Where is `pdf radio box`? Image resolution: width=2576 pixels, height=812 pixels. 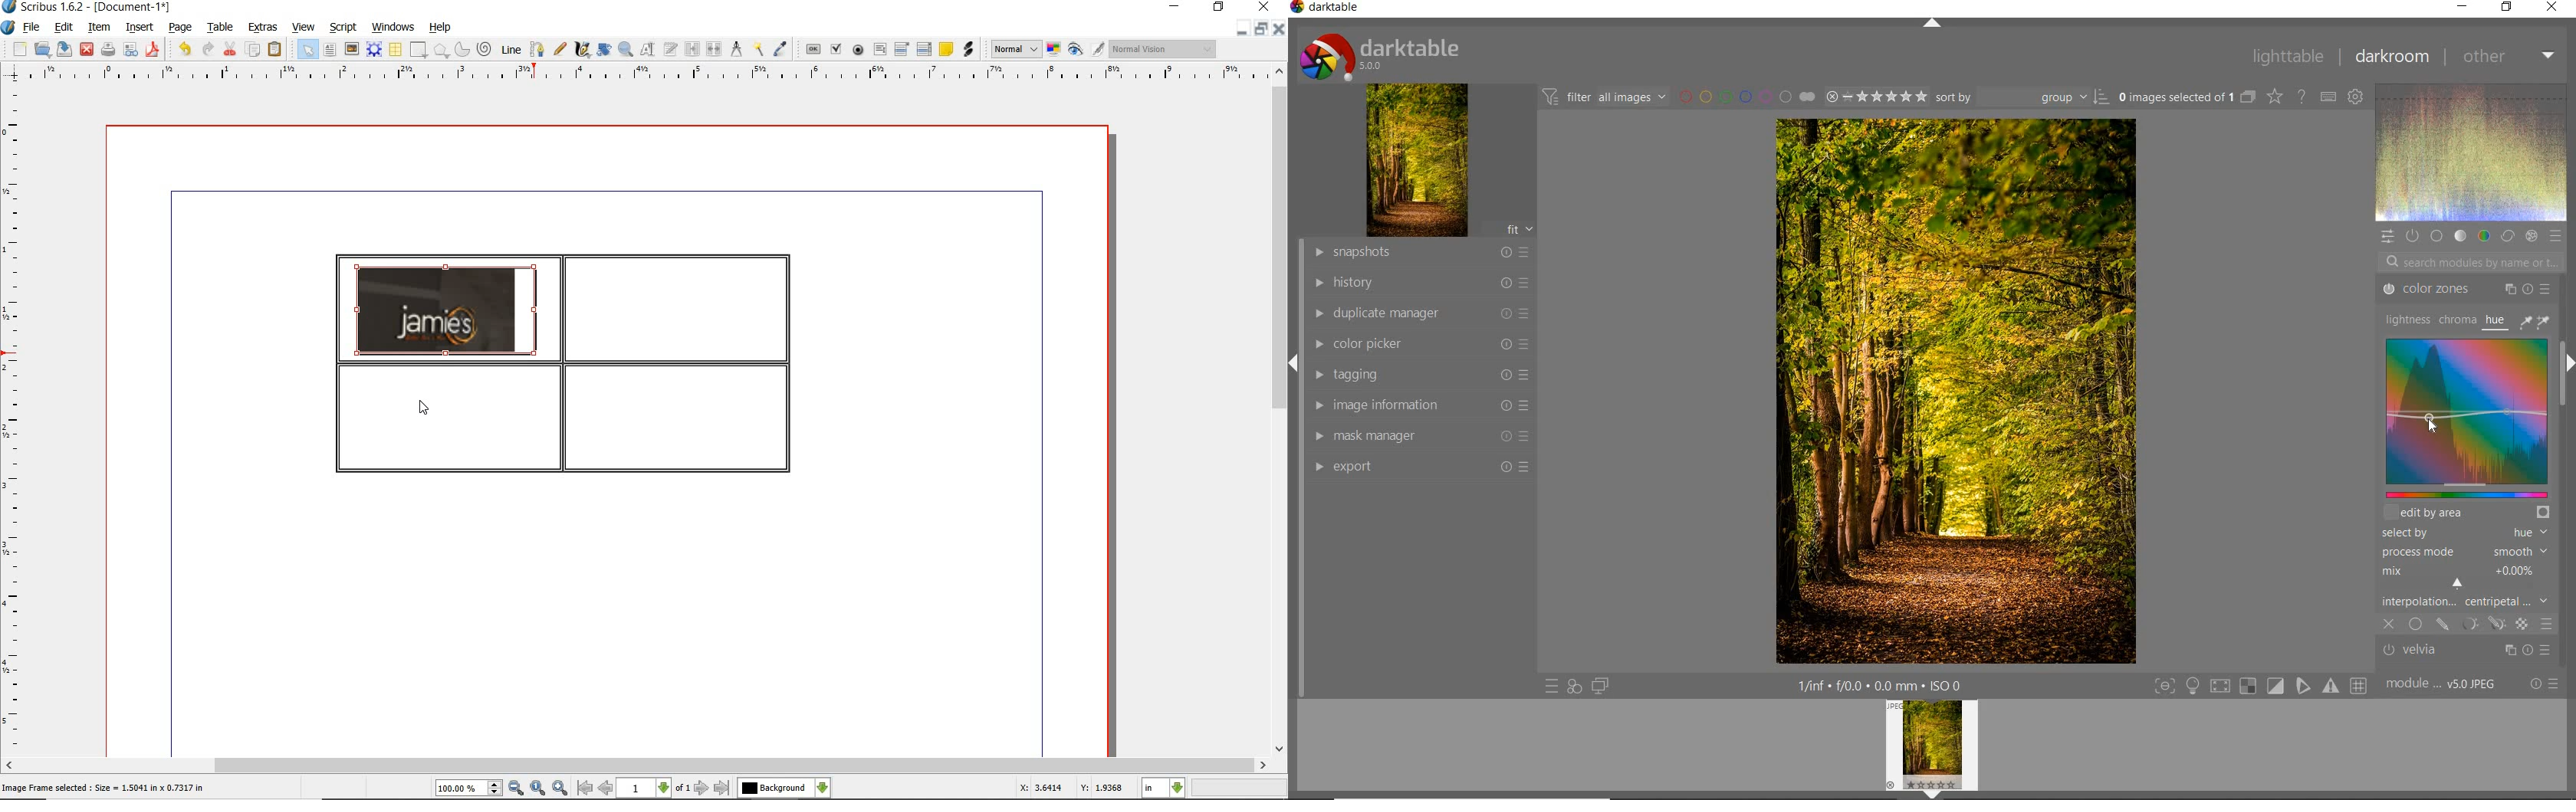
pdf radio box is located at coordinates (859, 51).